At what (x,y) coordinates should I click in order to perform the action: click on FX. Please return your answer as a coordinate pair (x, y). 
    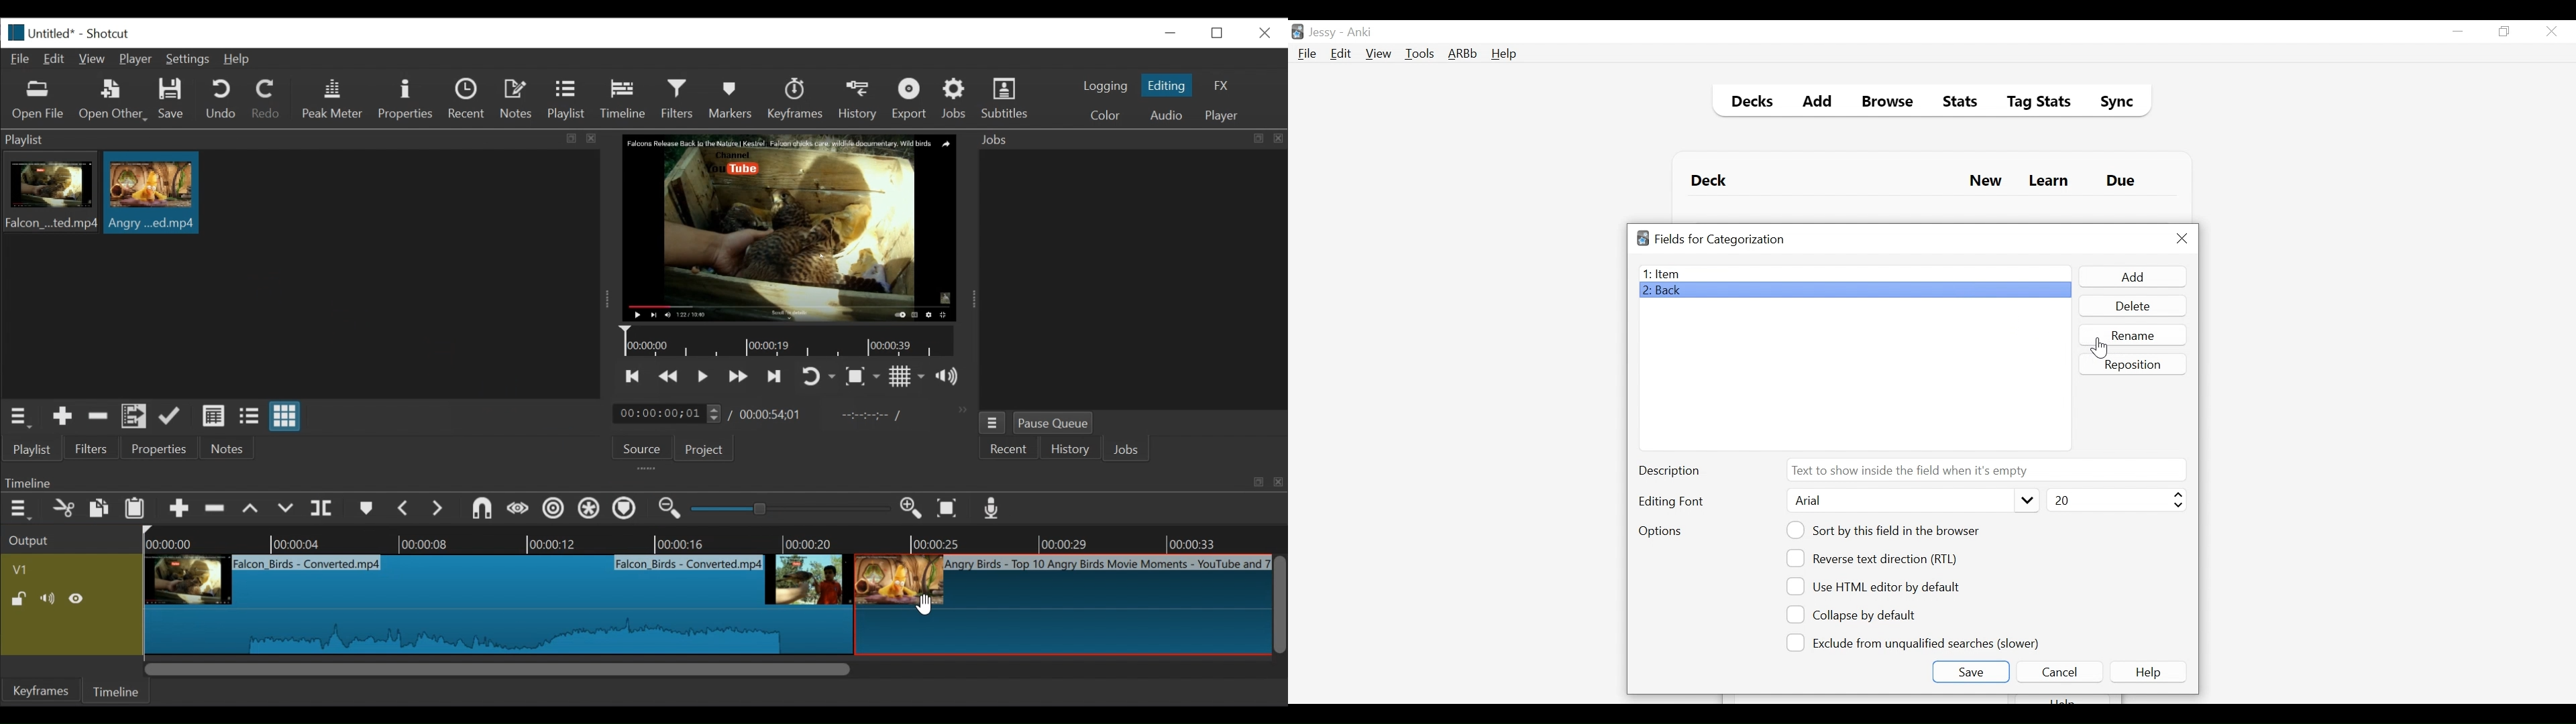
    Looking at the image, I should click on (1222, 86).